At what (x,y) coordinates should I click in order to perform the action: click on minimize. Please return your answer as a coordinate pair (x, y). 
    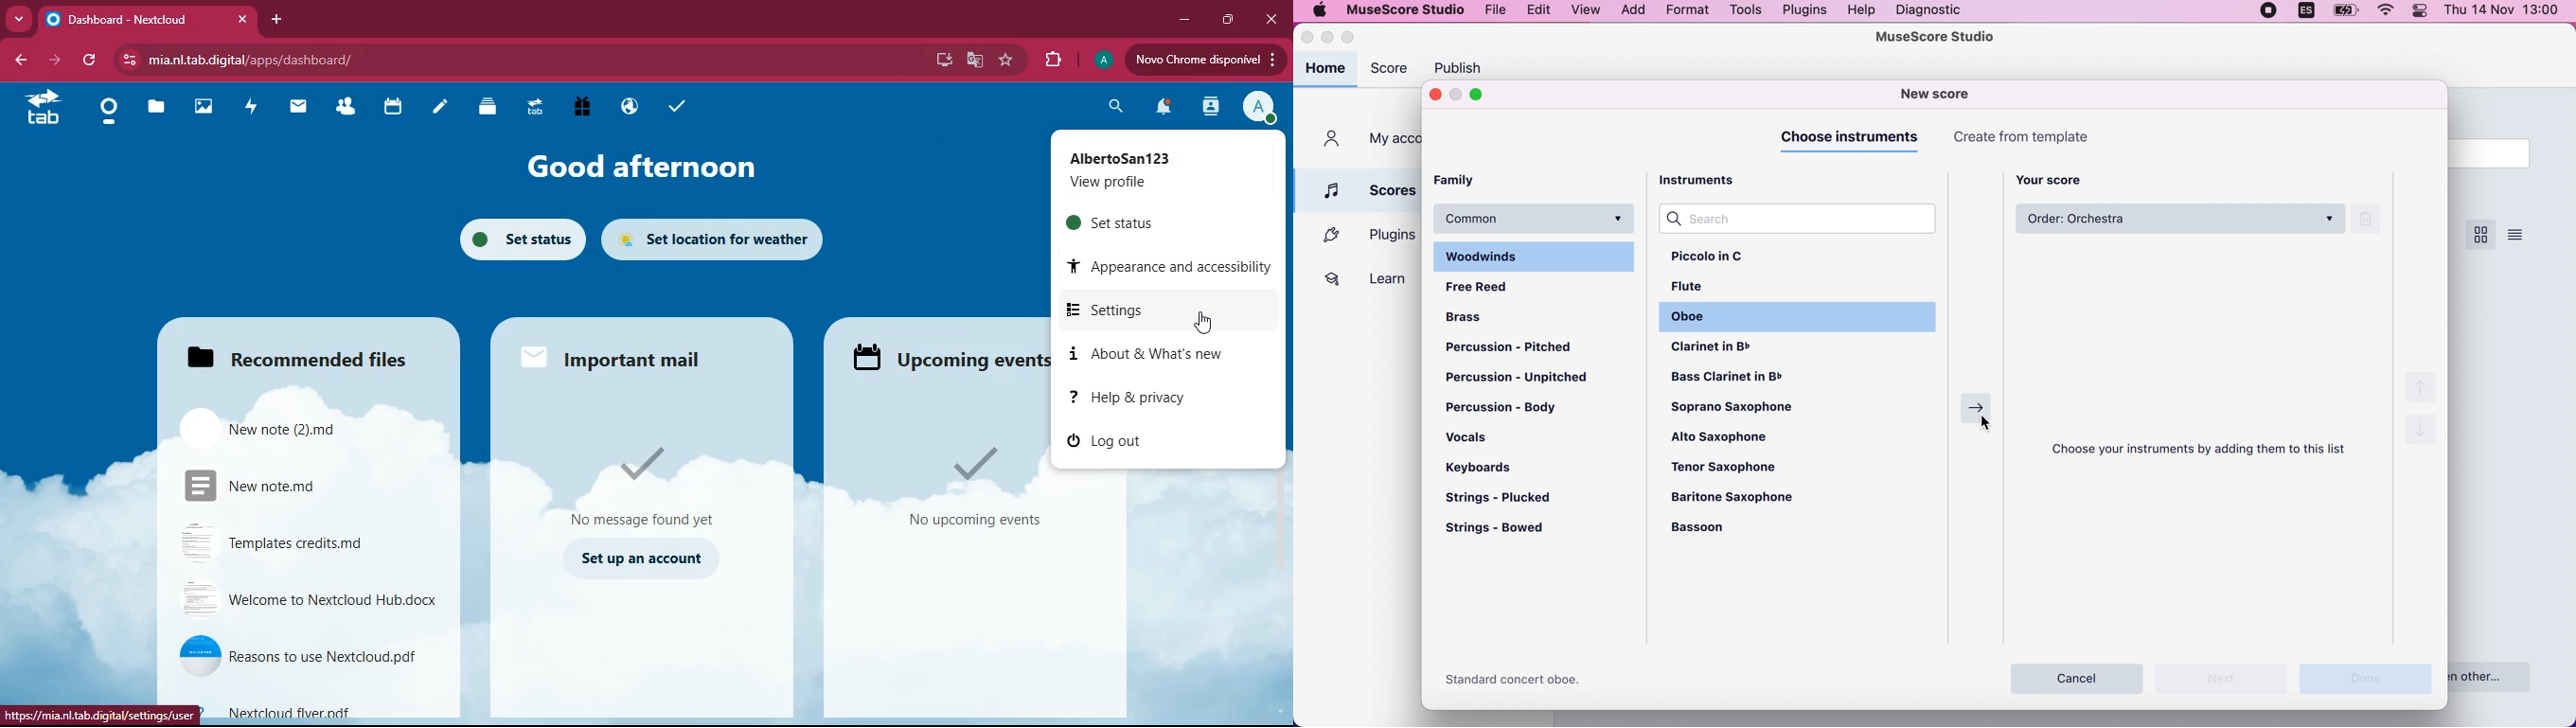
    Looking at the image, I should click on (1456, 94).